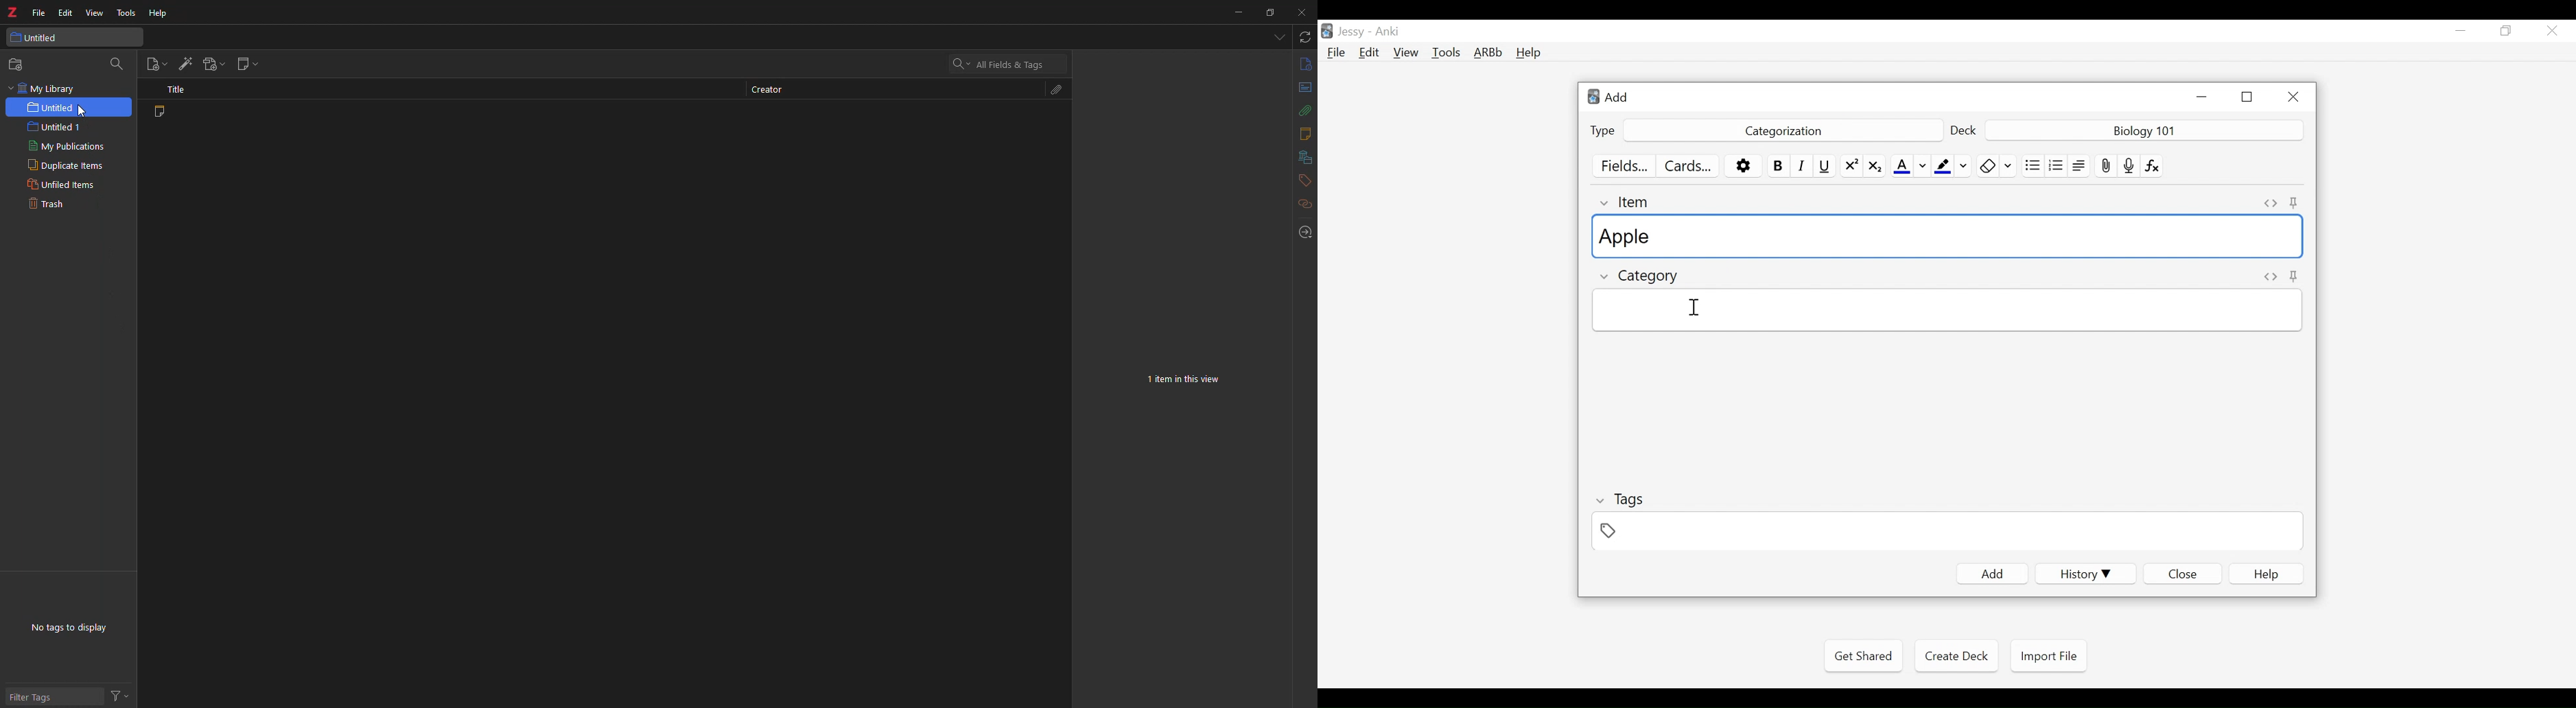 This screenshot has height=728, width=2576. What do you see at coordinates (19, 64) in the screenshot?
I see `new collection` at bounding box center [19, 64].